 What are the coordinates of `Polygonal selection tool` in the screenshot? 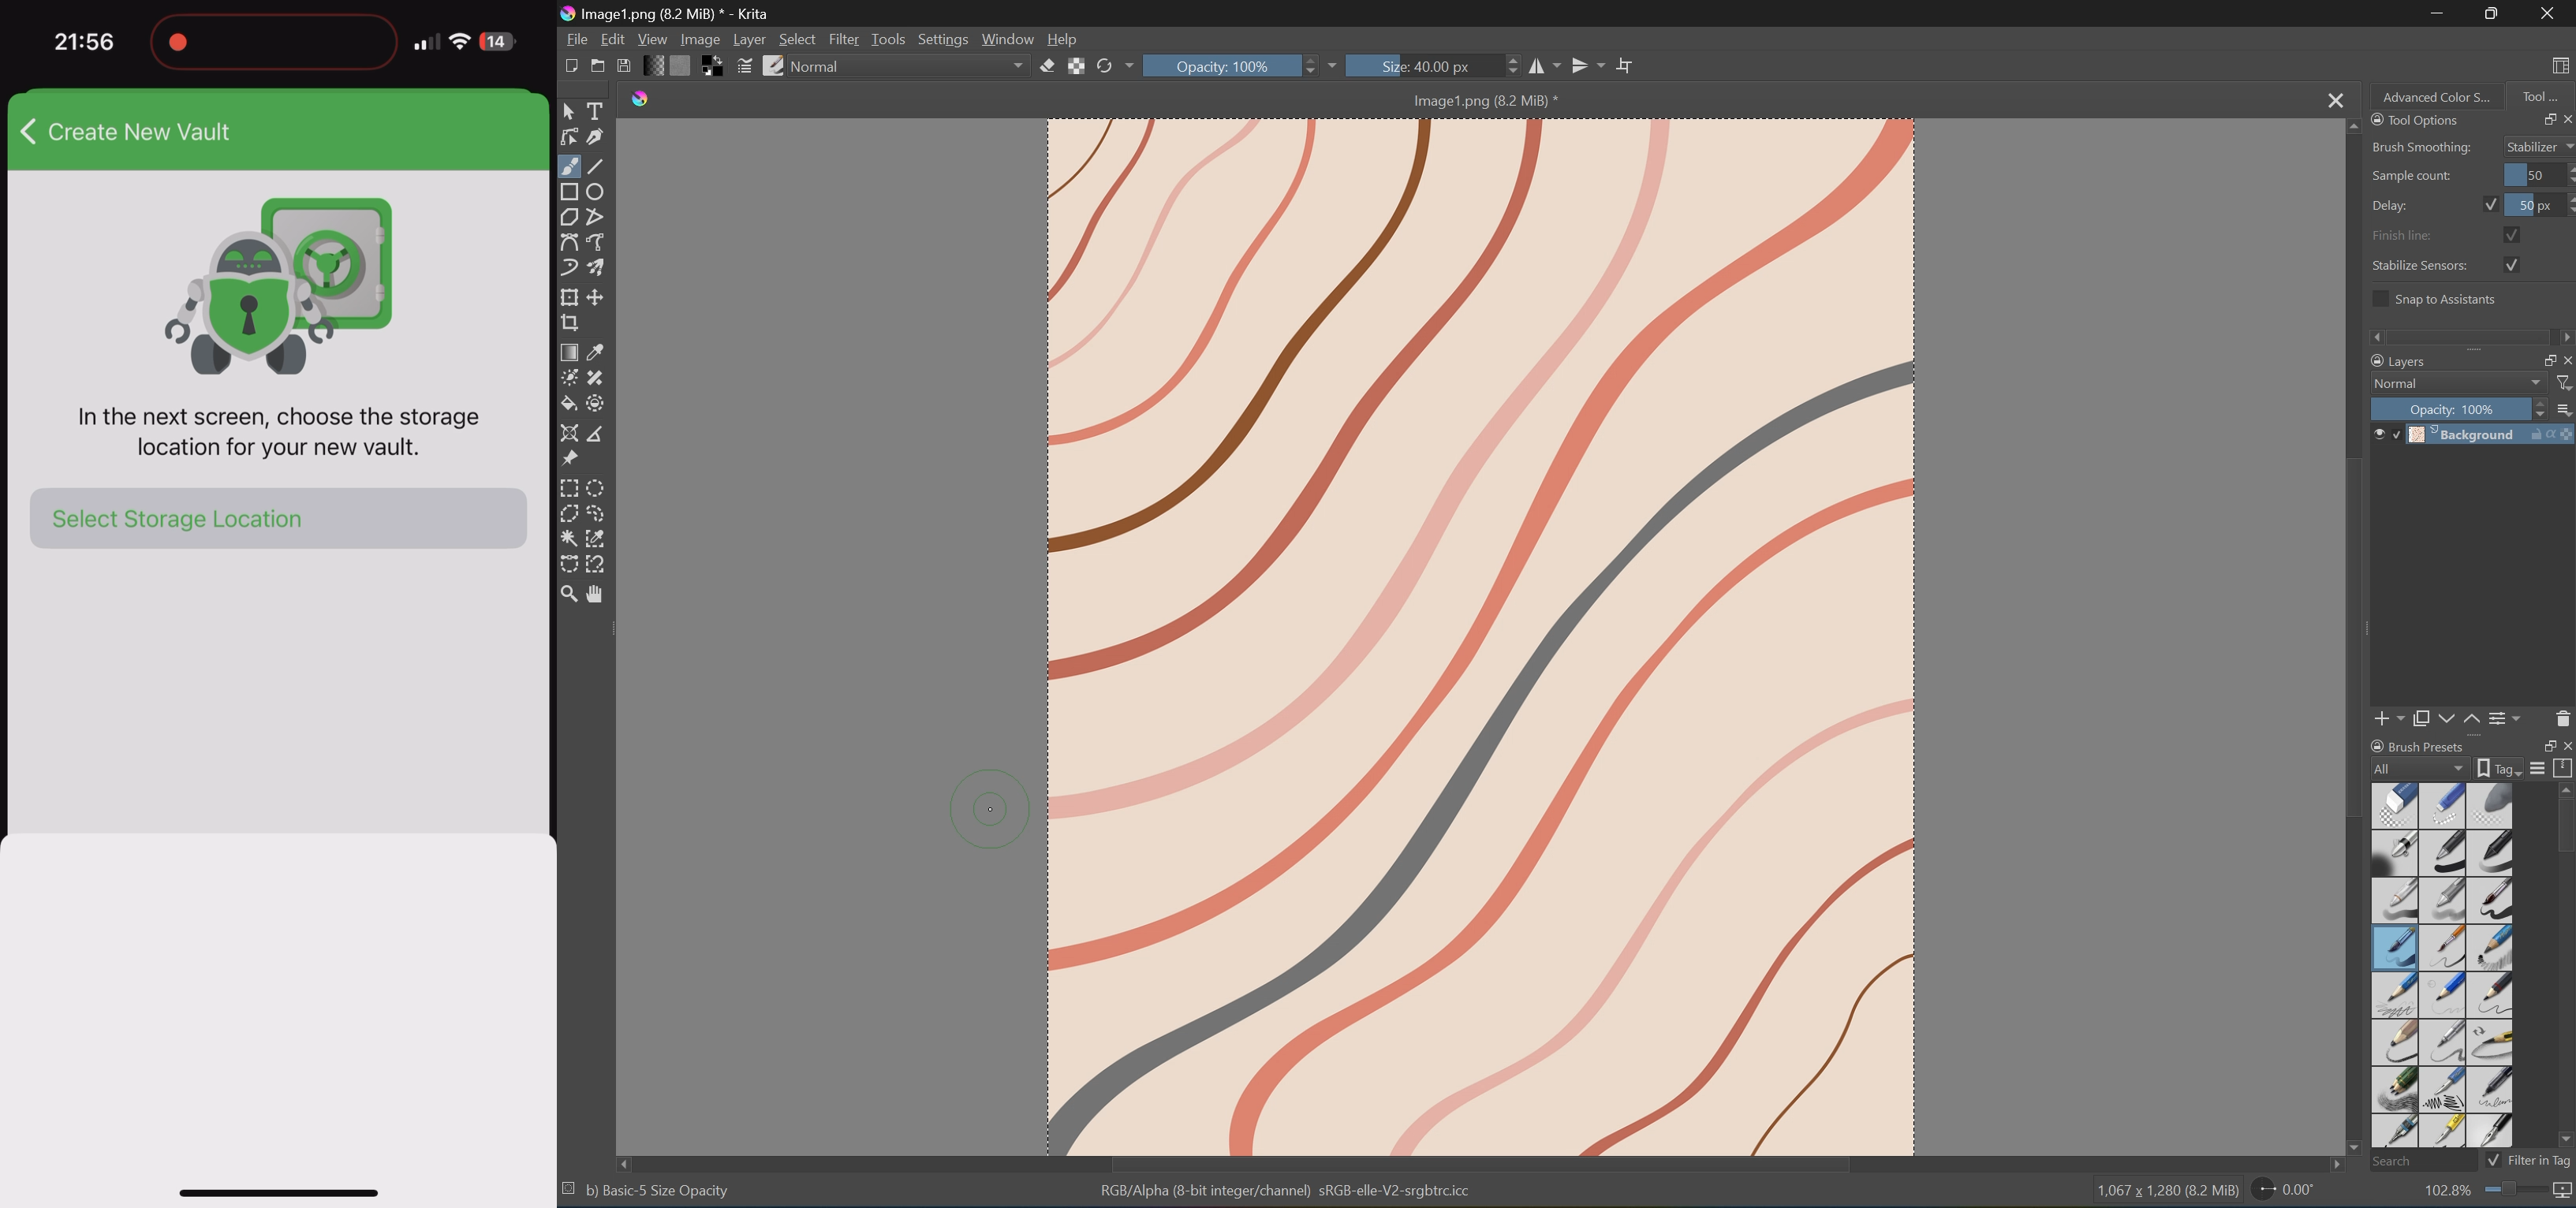 It's located at (569, 513).